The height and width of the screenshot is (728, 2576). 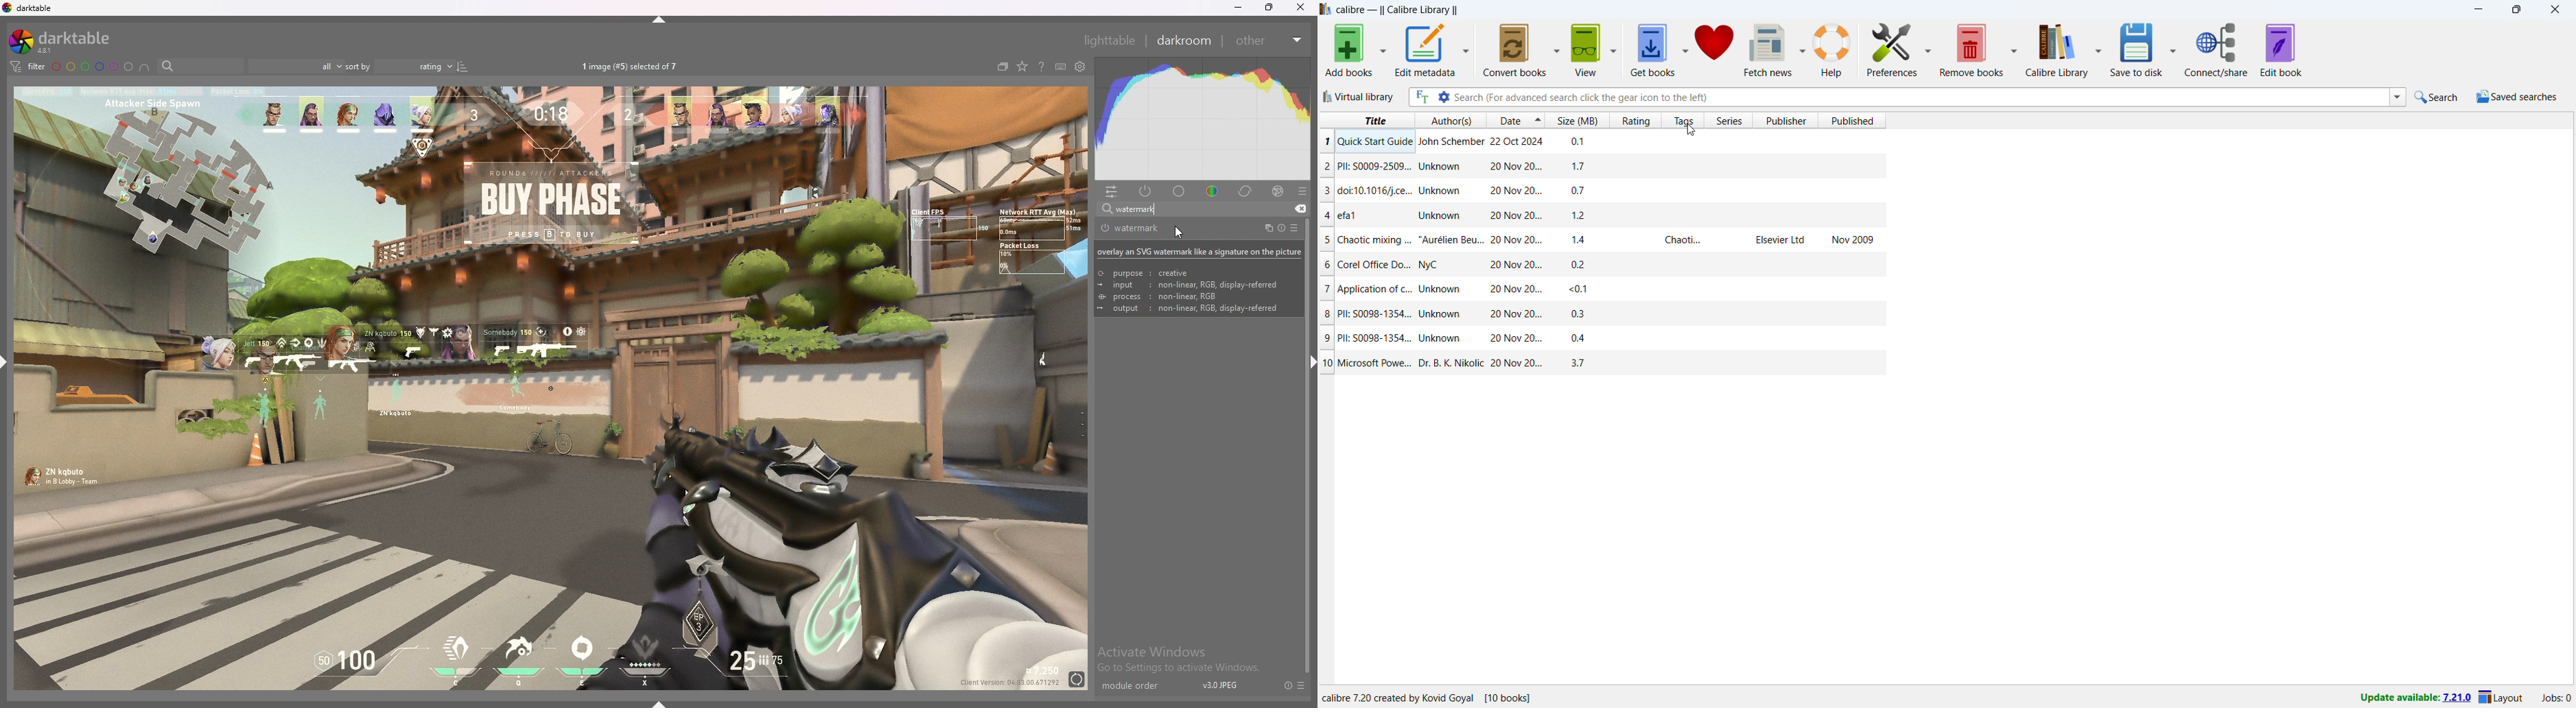 I want to click on multiple instances action, so click(x=1265, y=228).